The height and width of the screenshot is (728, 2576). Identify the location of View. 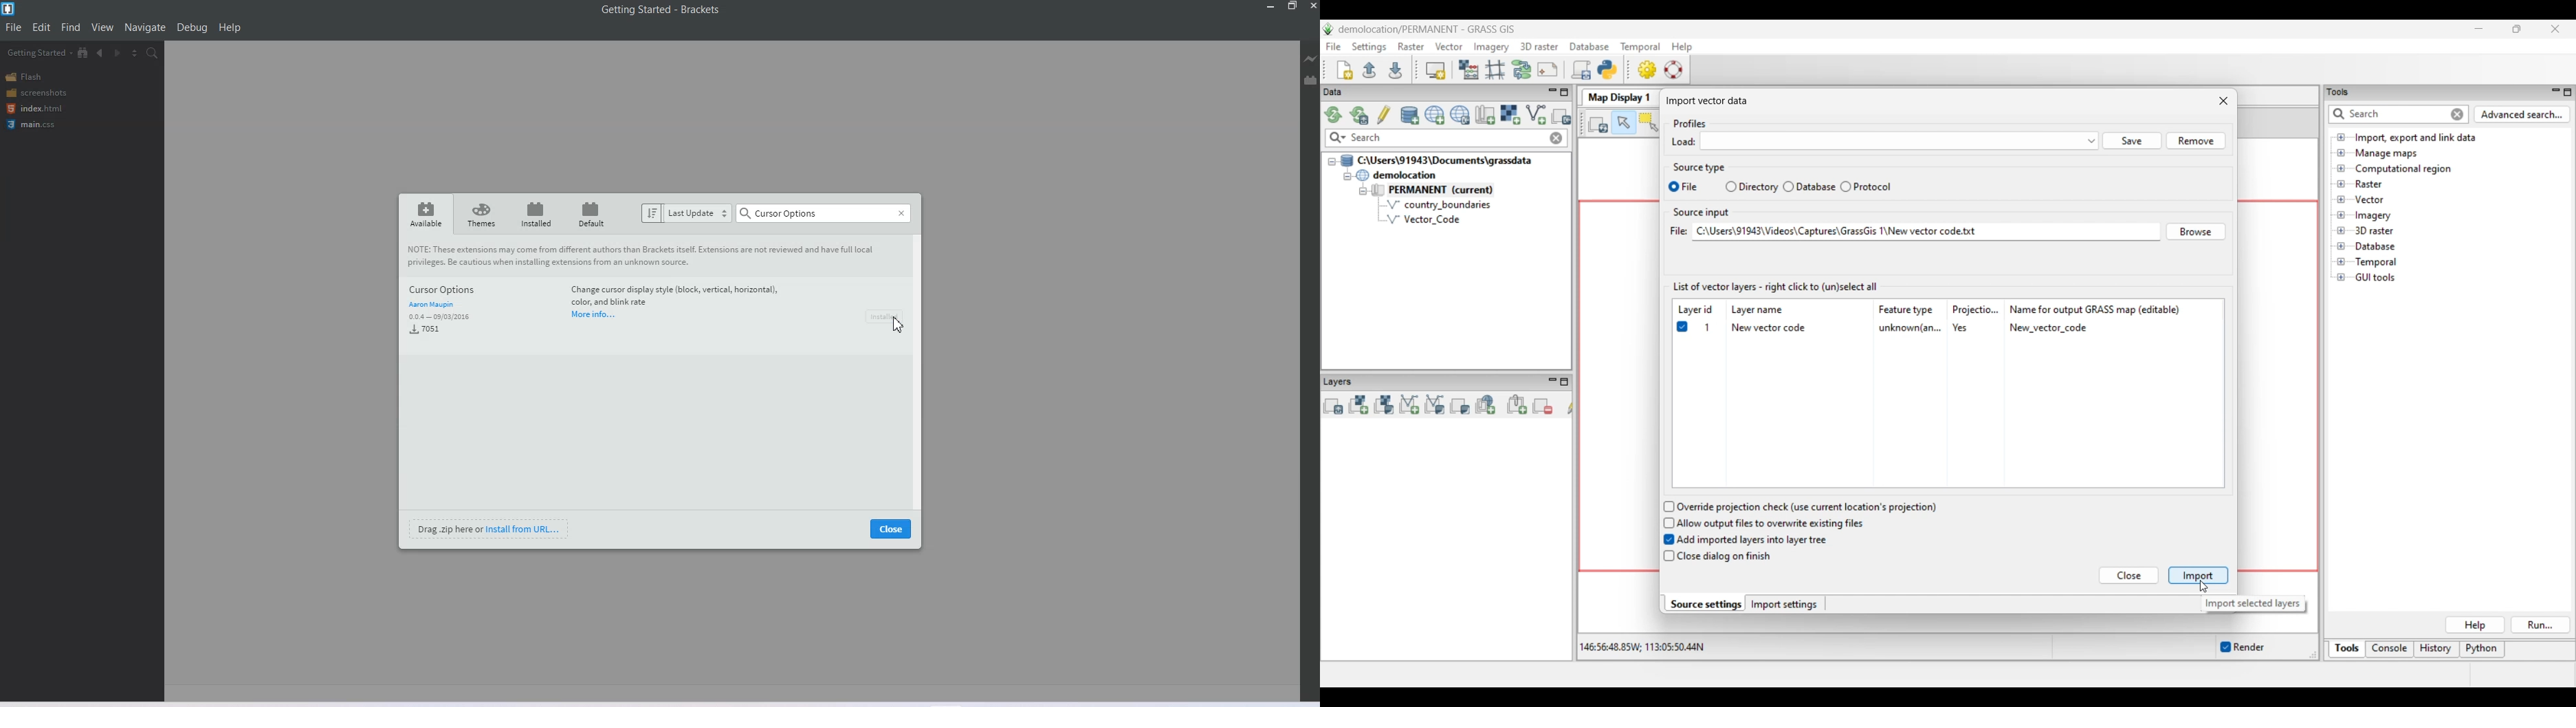
(102, 26).